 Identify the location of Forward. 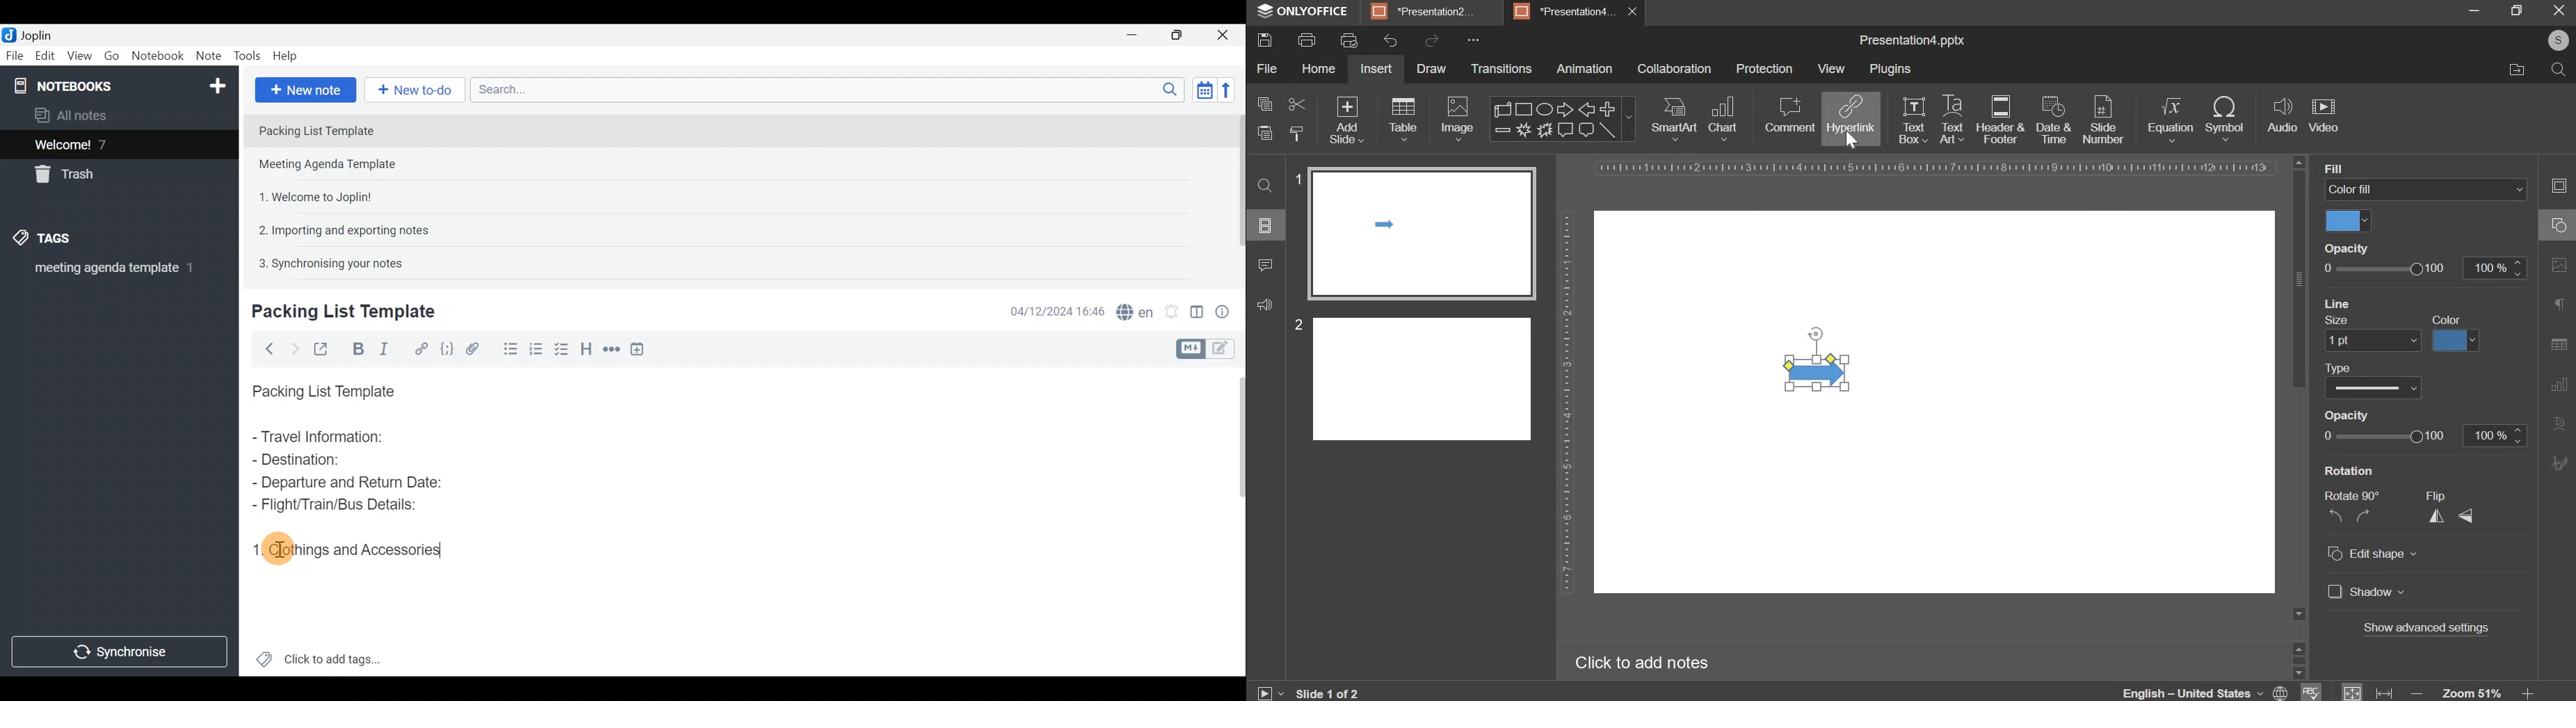
(292, 347).